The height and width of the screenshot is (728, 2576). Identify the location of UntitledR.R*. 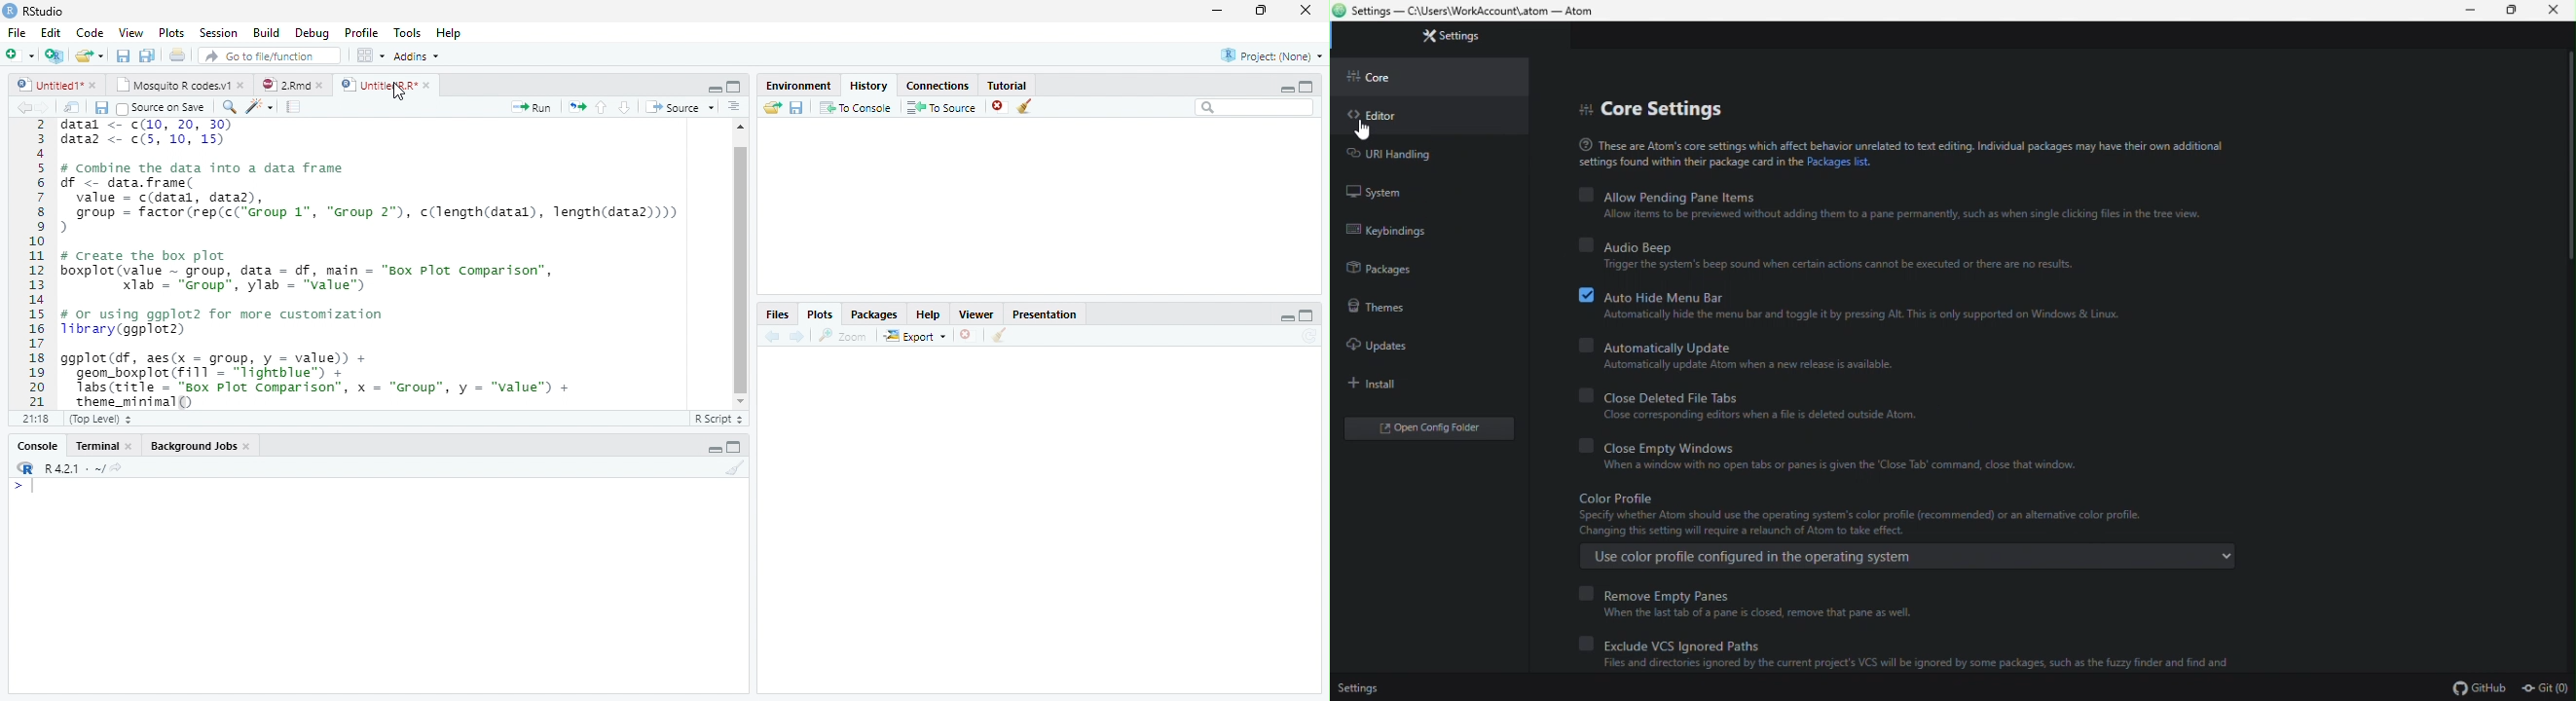
(378, 86).